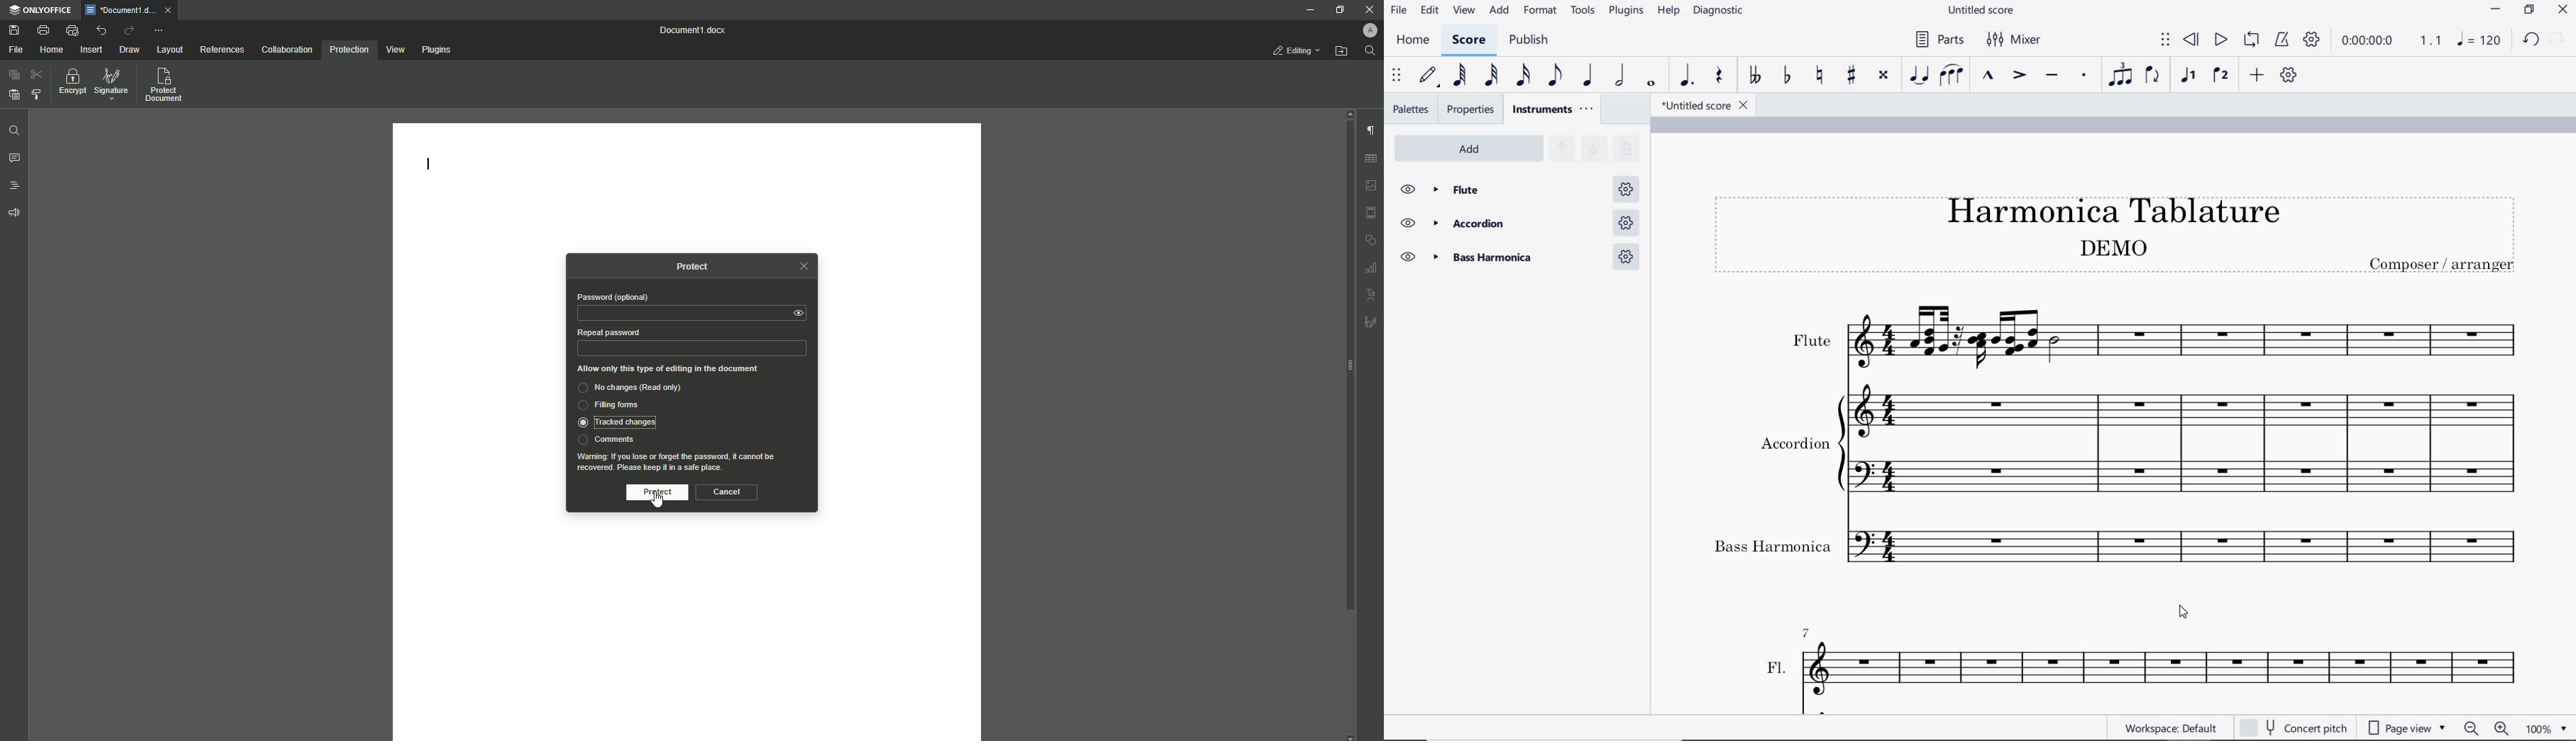 This screenshot has width=2576, height=756. Describe the element at coordinates (2113, 673) in the screenshot. I see `ACC.` at that location.